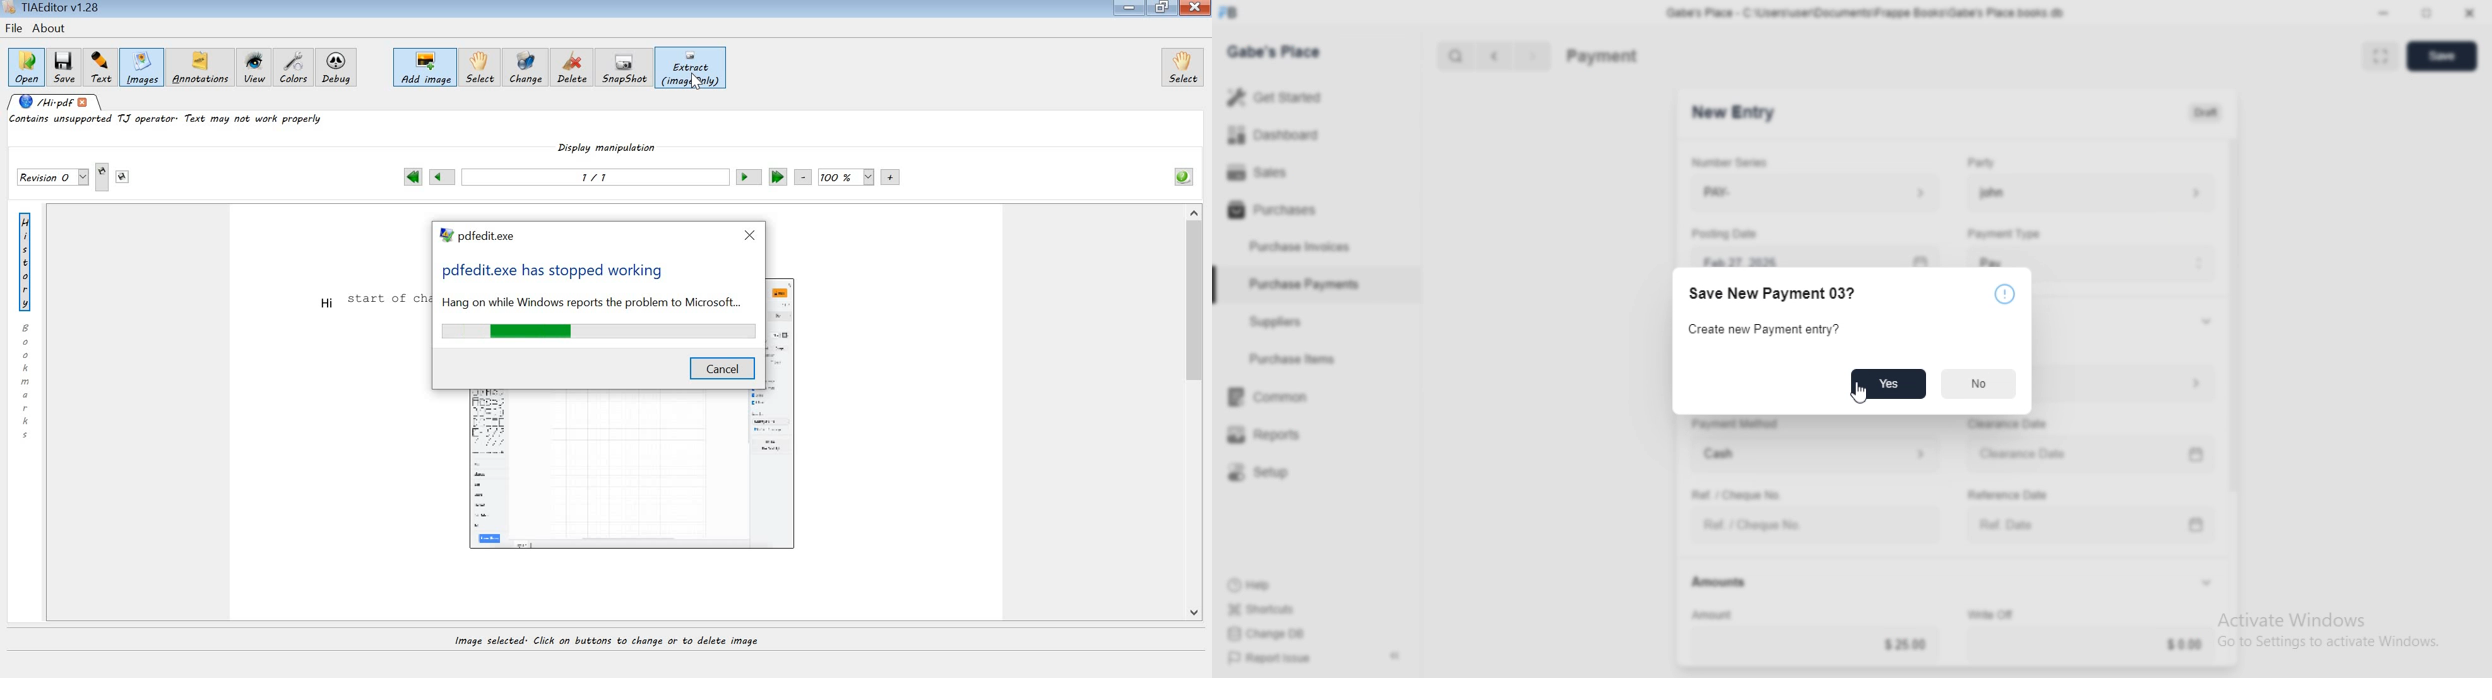  What do you see at coordinates (1892, 383) in the screenshot?
I see `Yes` at bounding box center [1892, 383].